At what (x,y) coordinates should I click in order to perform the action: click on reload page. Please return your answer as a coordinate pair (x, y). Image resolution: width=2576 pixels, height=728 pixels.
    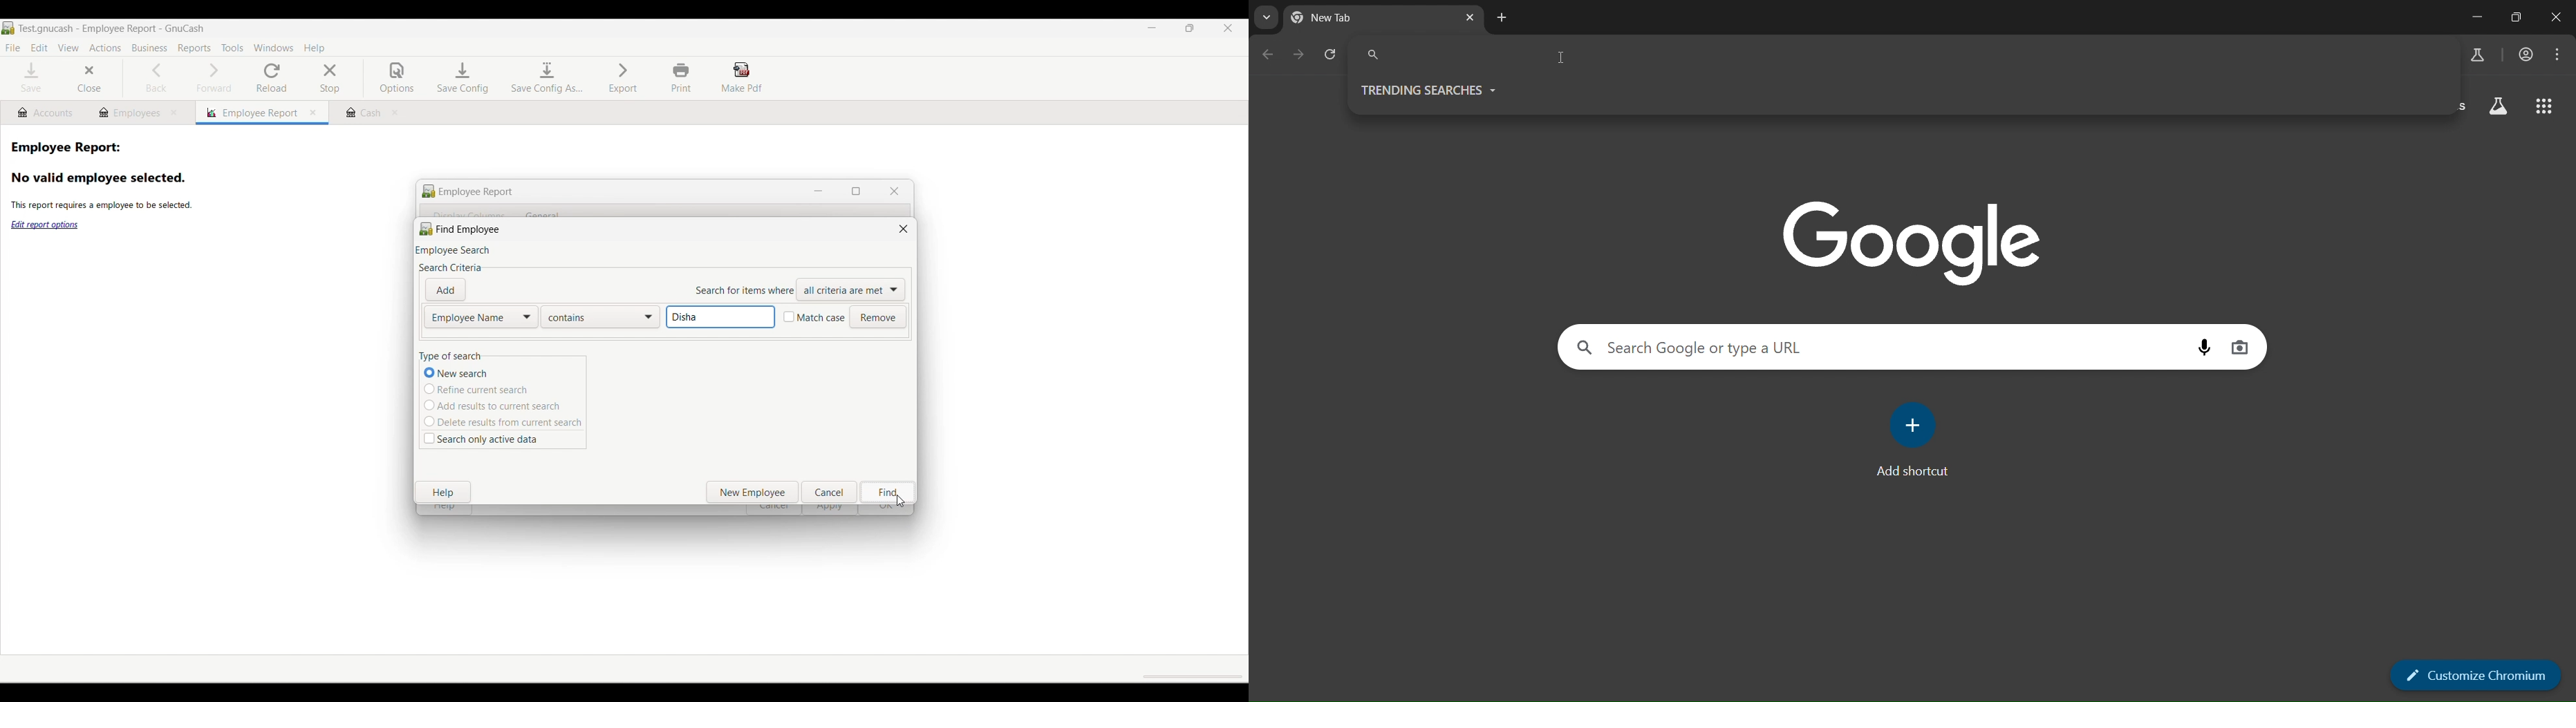
    Looking at the image, I should click on (1332, 55).